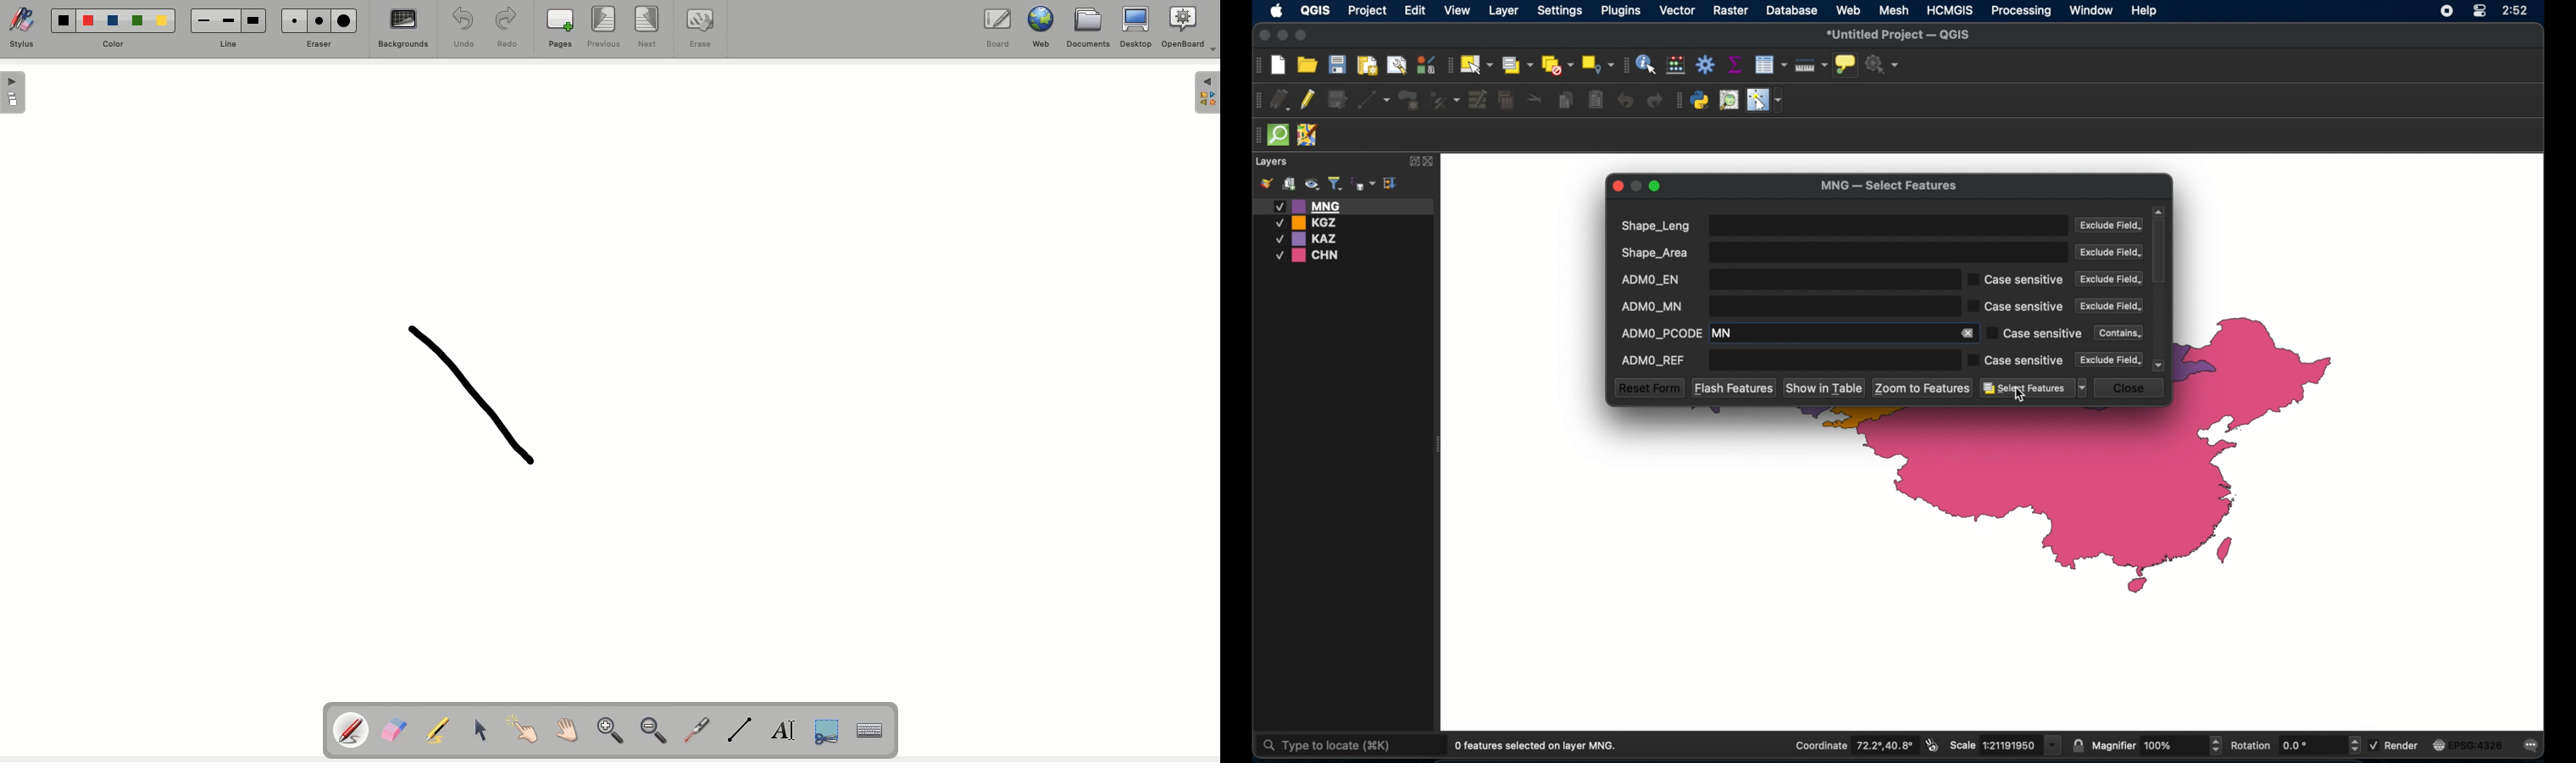  What do you see at coordinates (1366, 64) in the screenshot?
I see `print layout` at bounding box center [1366, 64].